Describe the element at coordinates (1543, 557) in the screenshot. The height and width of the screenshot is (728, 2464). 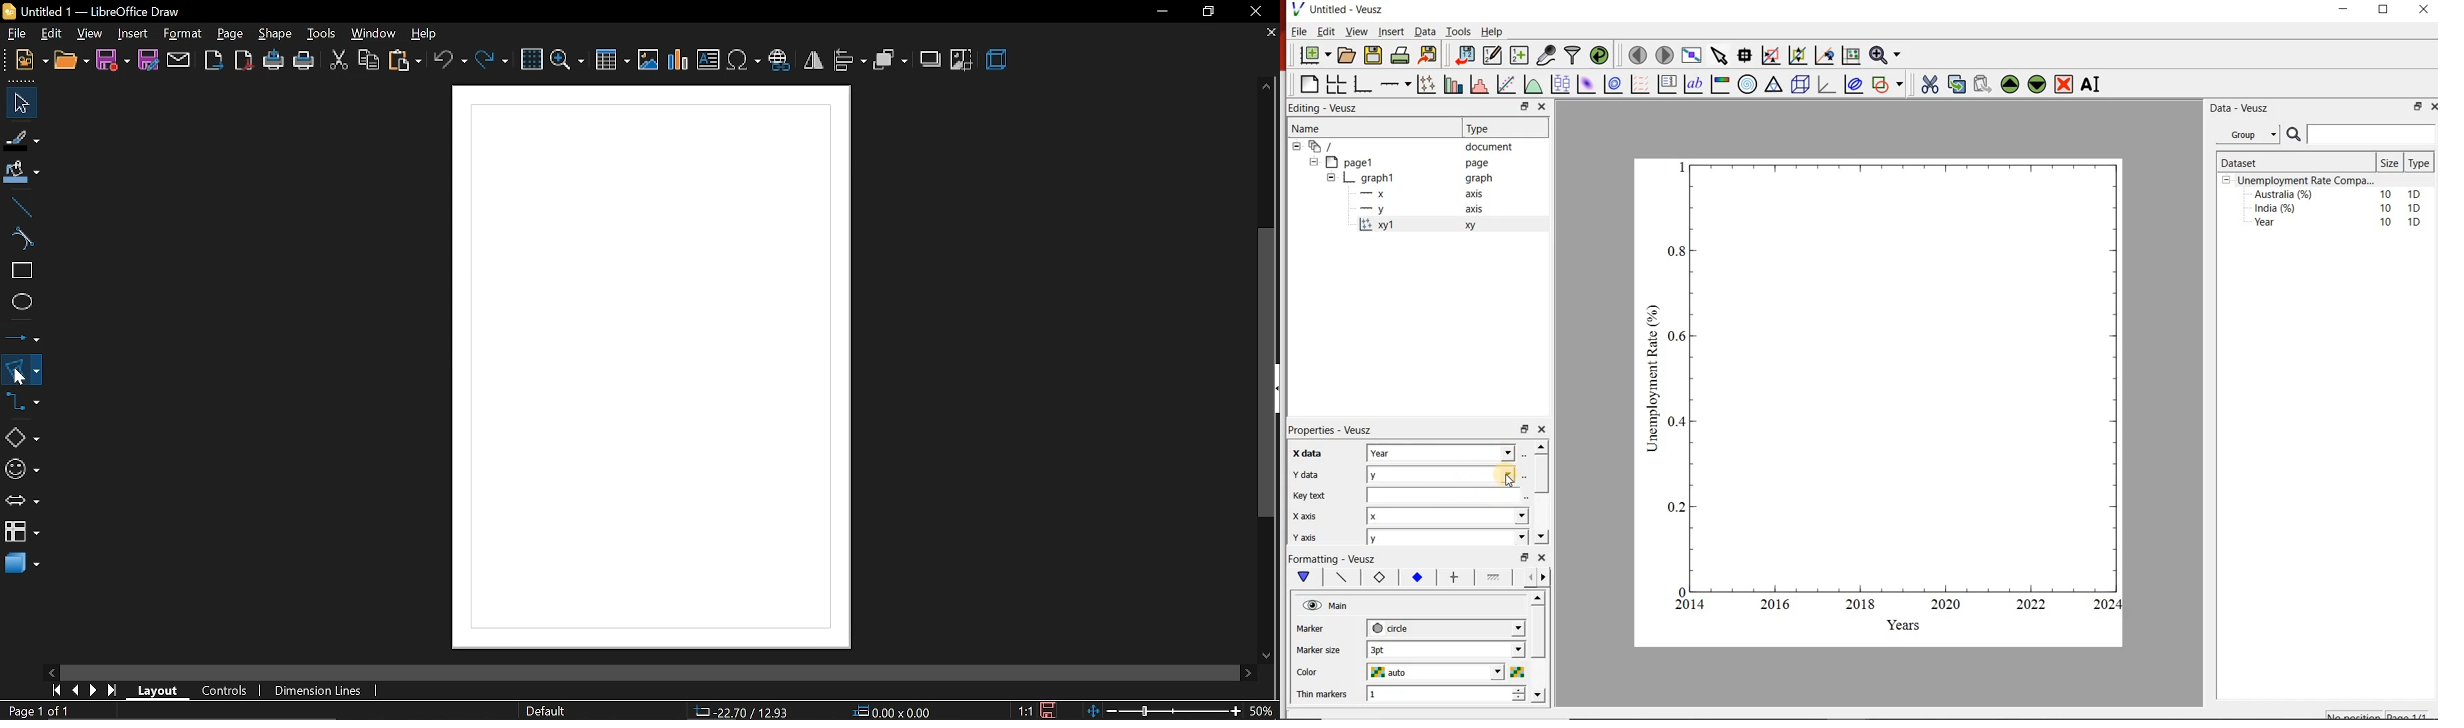
I see `close` at that location.